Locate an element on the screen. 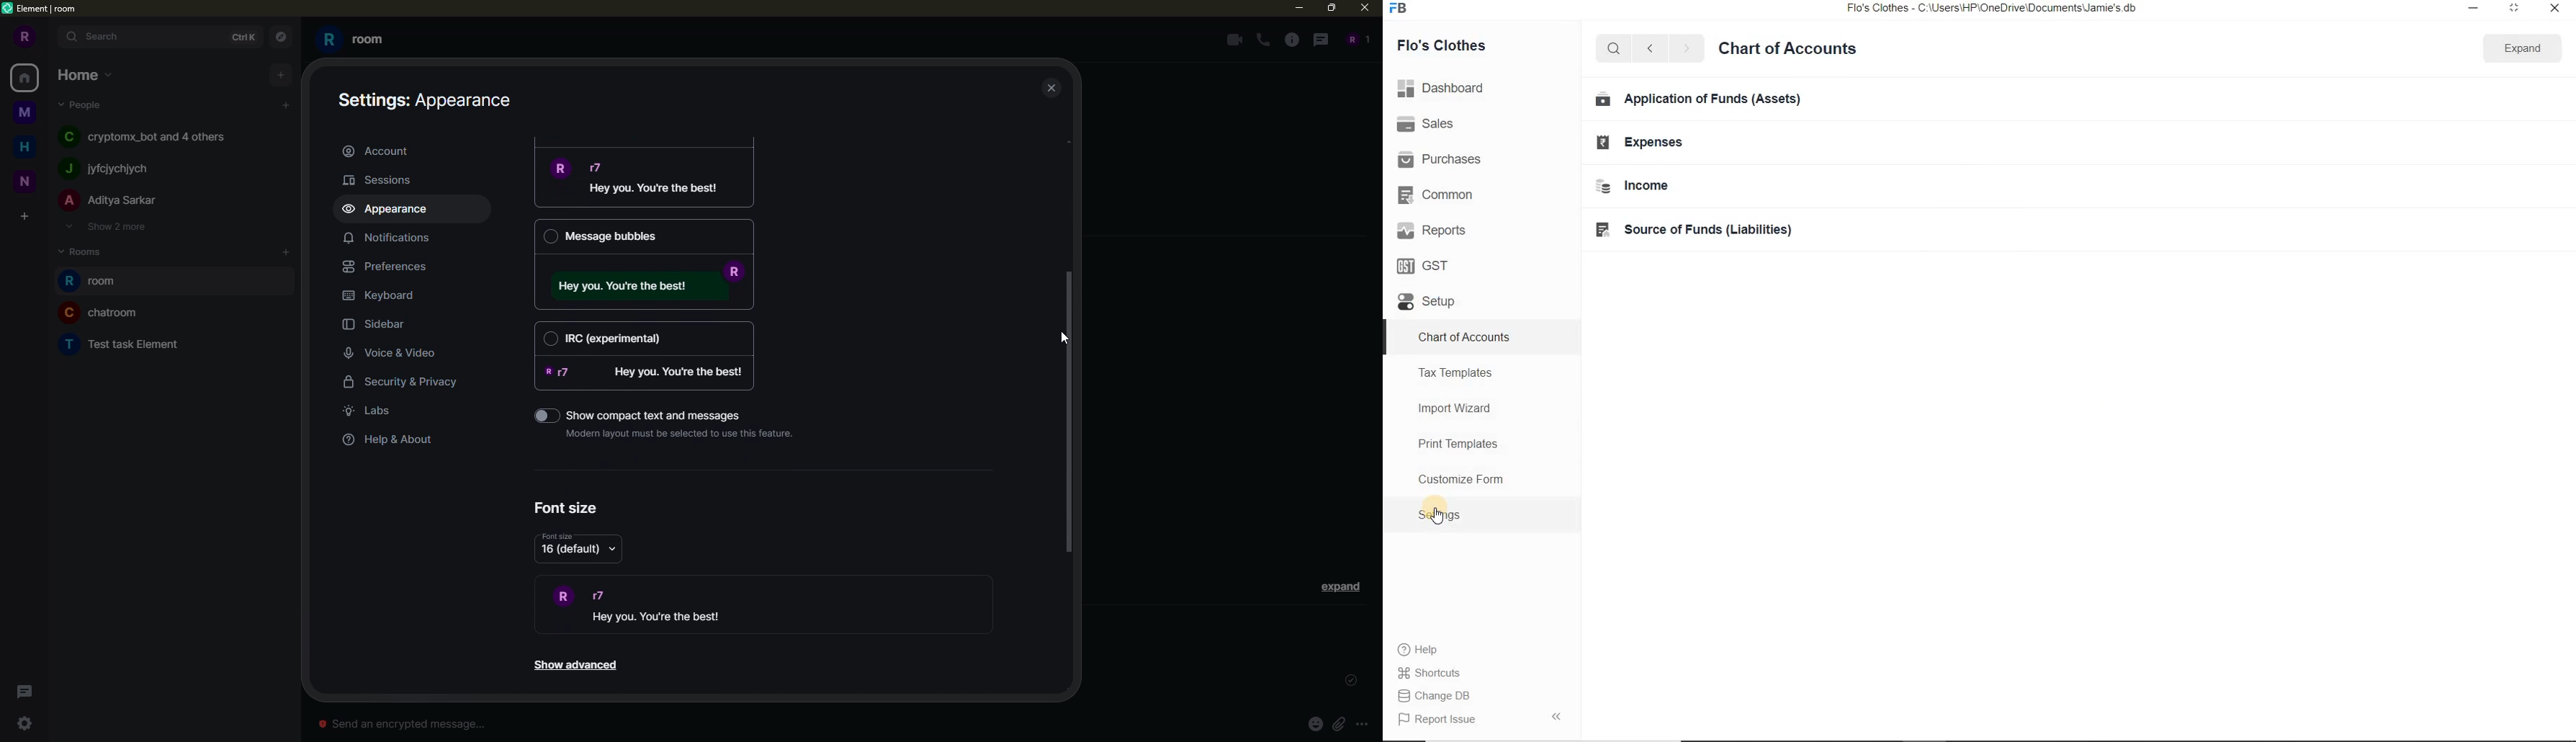  close is located at coordinates (1367, 7).